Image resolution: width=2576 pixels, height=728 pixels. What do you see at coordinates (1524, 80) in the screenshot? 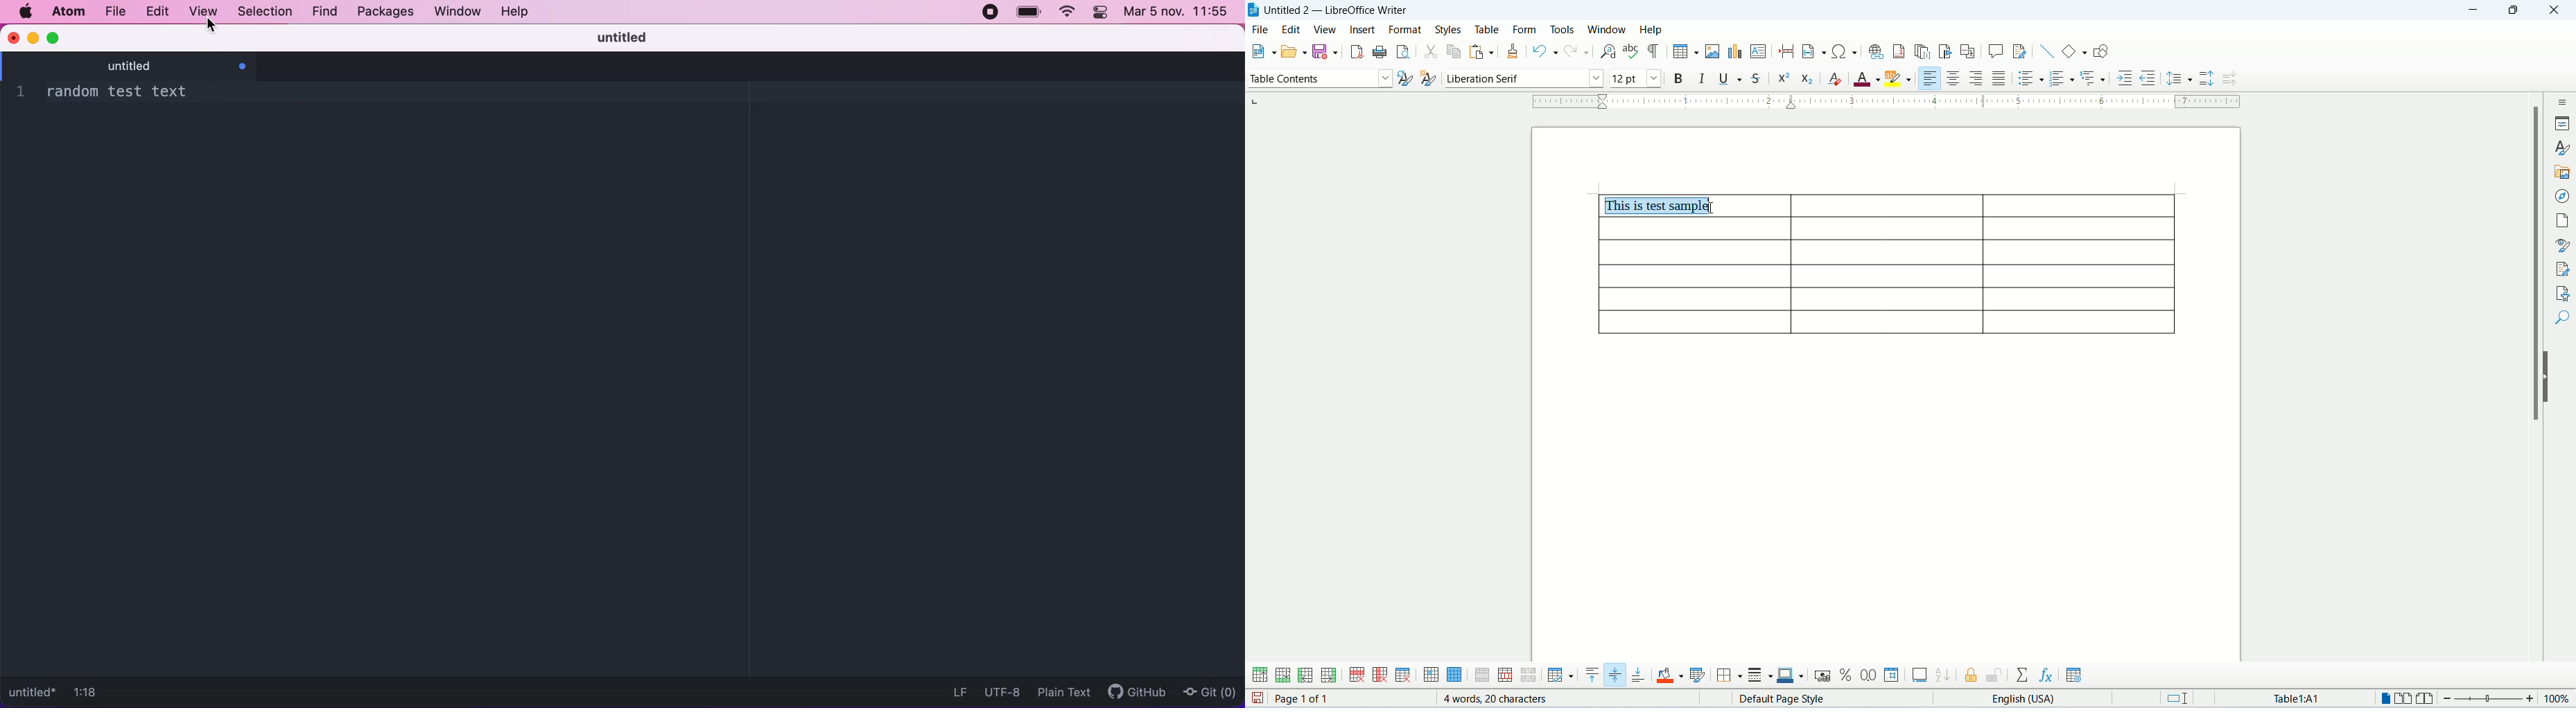
I see `font name` at bounding box center [1524, 80].